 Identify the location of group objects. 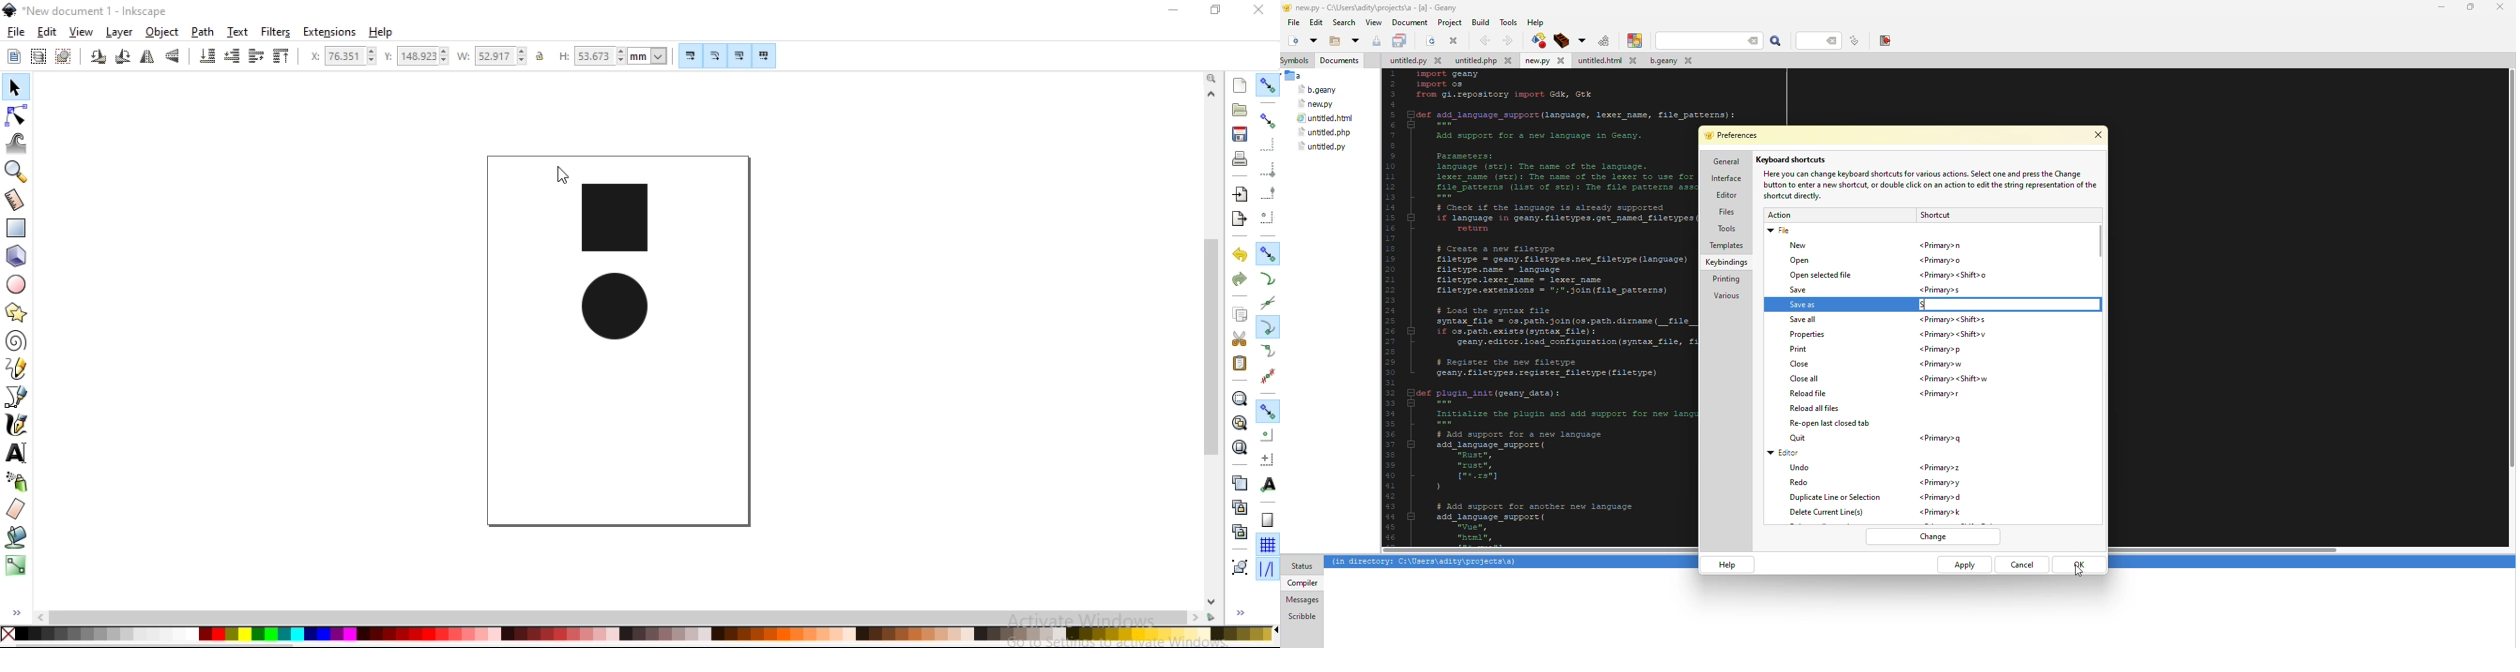
(1238, 567).